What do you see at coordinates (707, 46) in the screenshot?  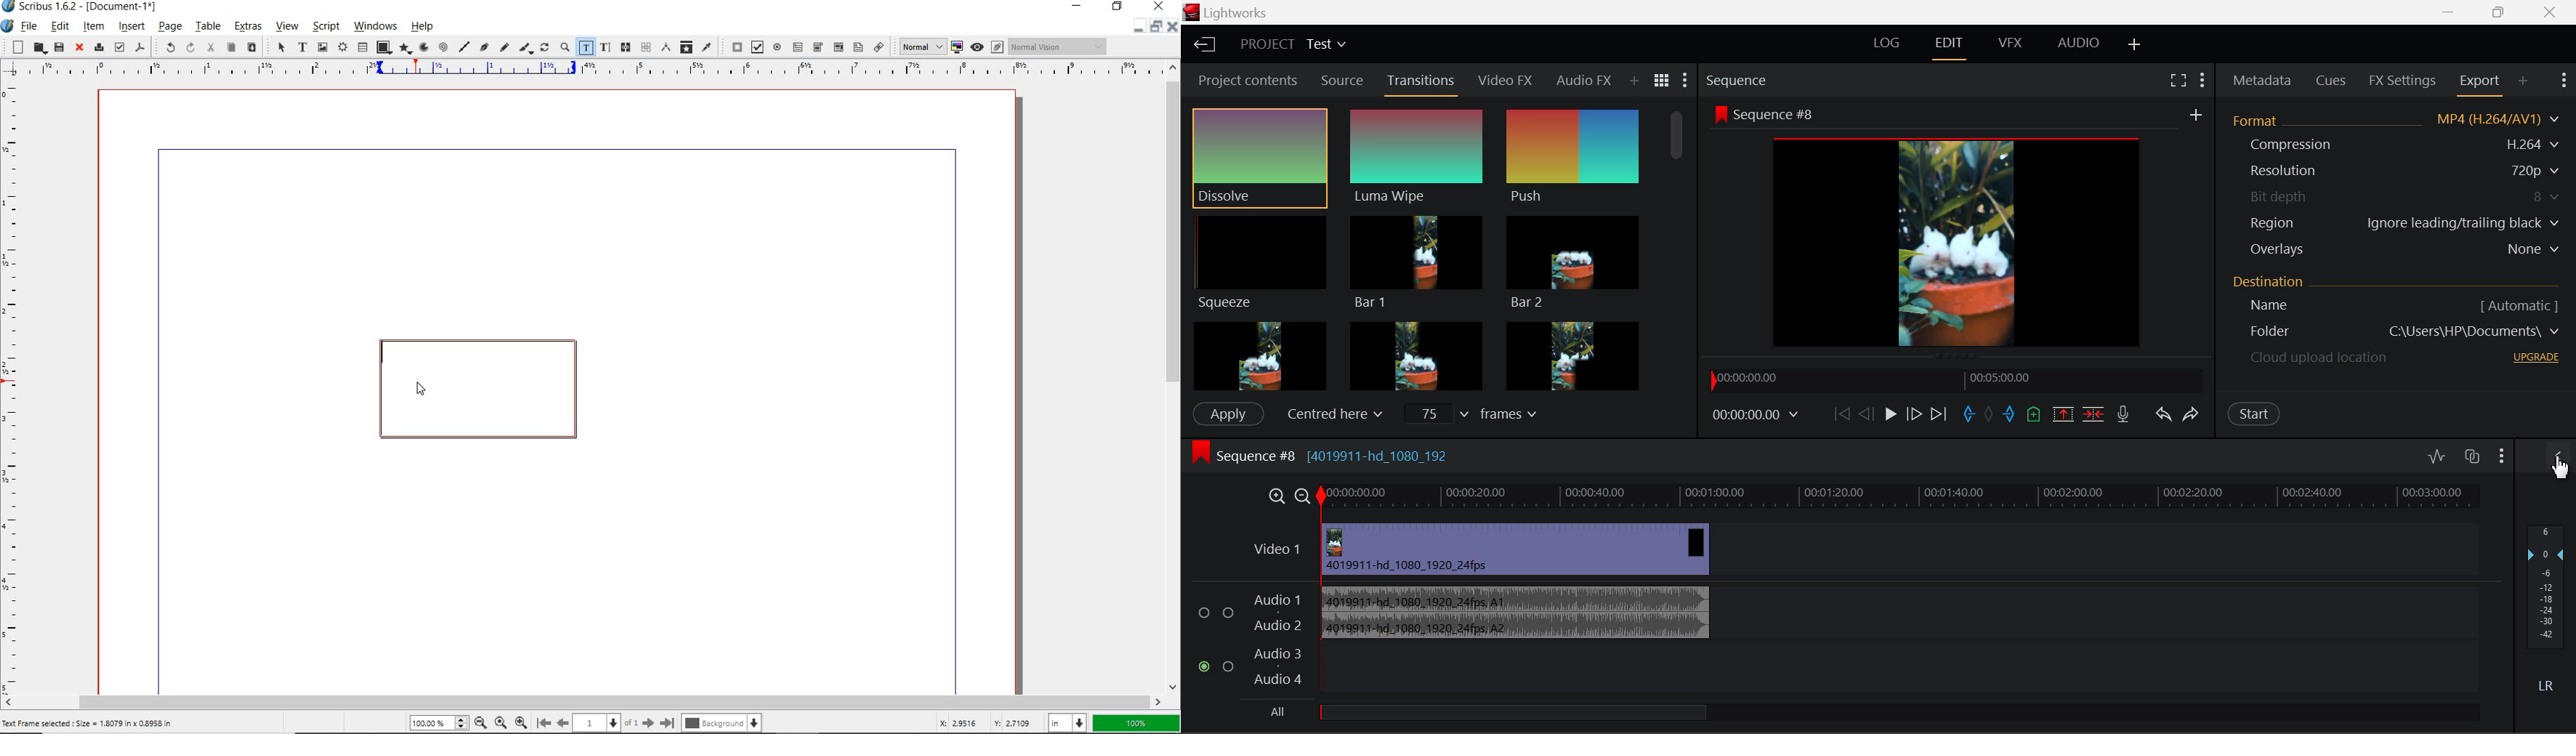 I see `eye dropper` at bounding box center [707, 46].